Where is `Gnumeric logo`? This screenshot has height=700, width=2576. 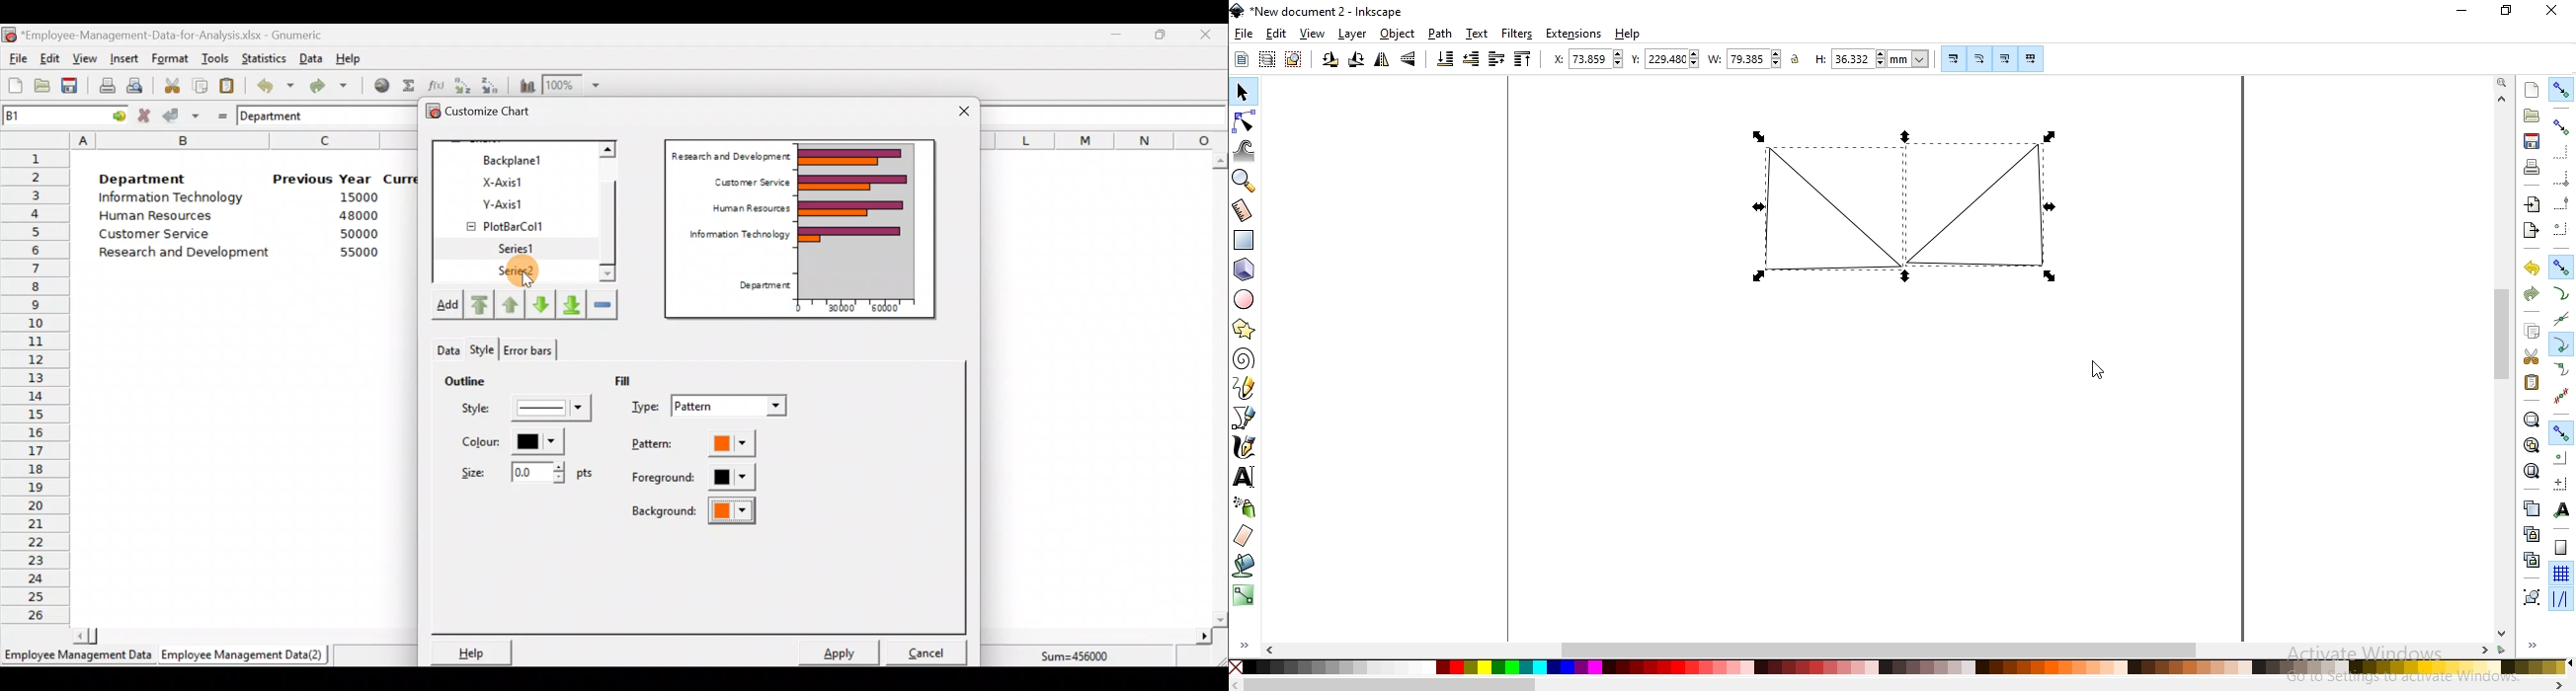
Gnumeric logo is located at coordinates (9, 36).